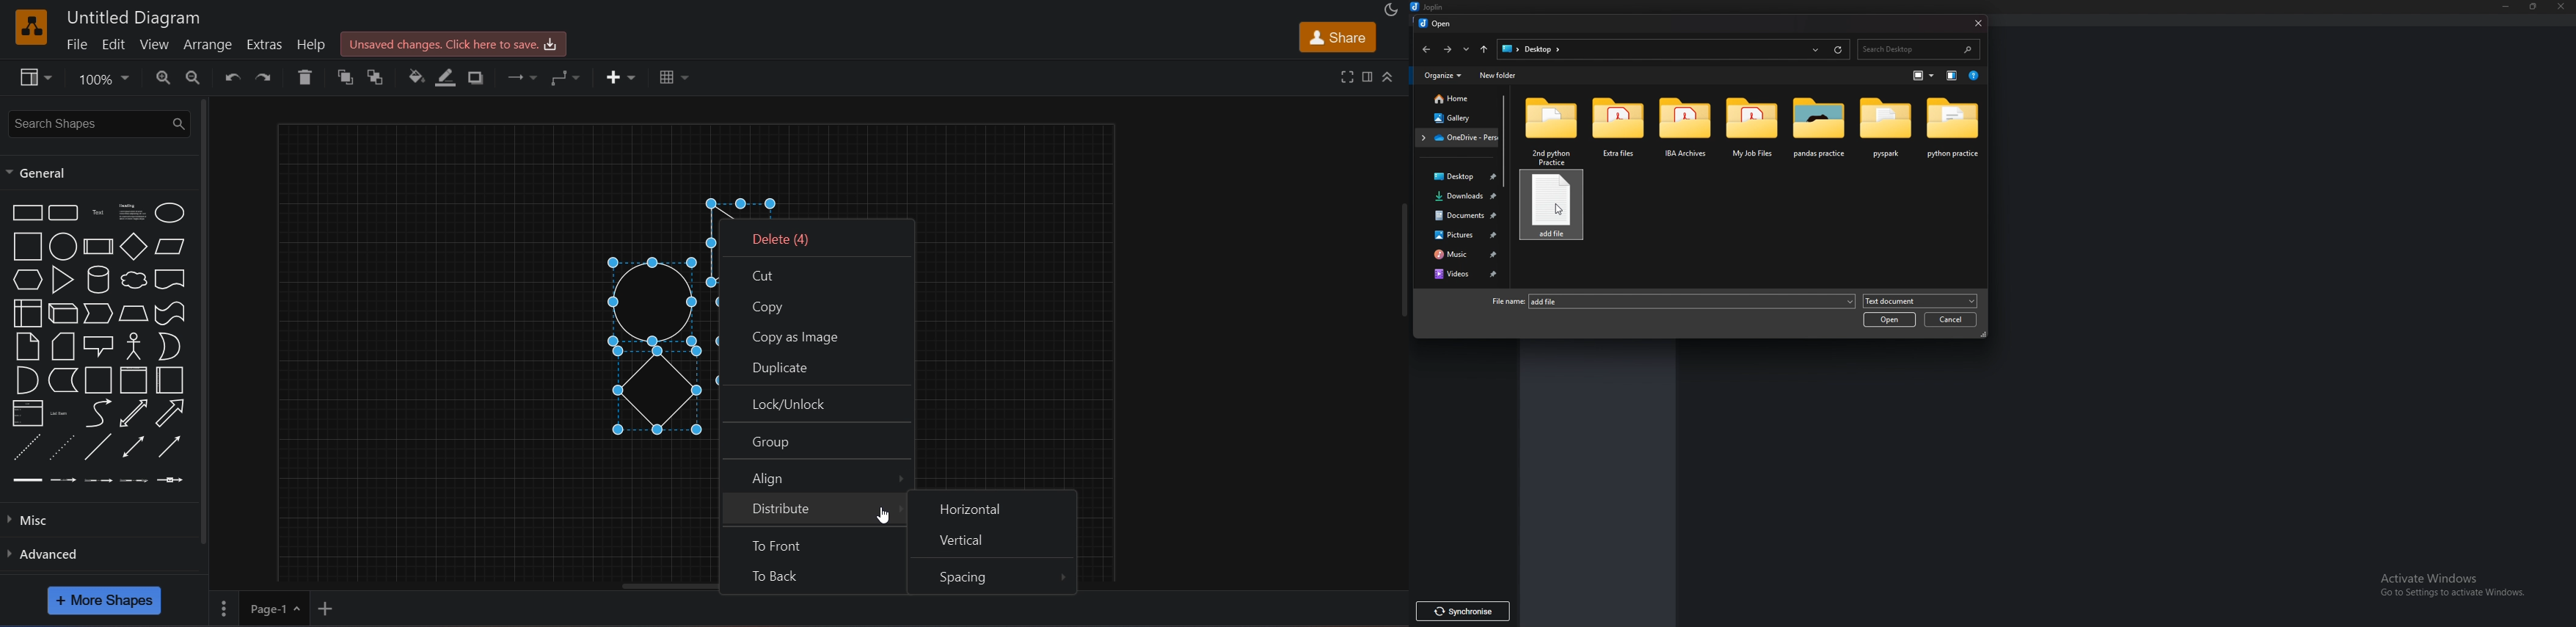 The width and height of the screenshot is (2576, 644). What do you see at coordinates (62, 413) in the screenshot?
I see `list item` at bounding box center [62, 413].